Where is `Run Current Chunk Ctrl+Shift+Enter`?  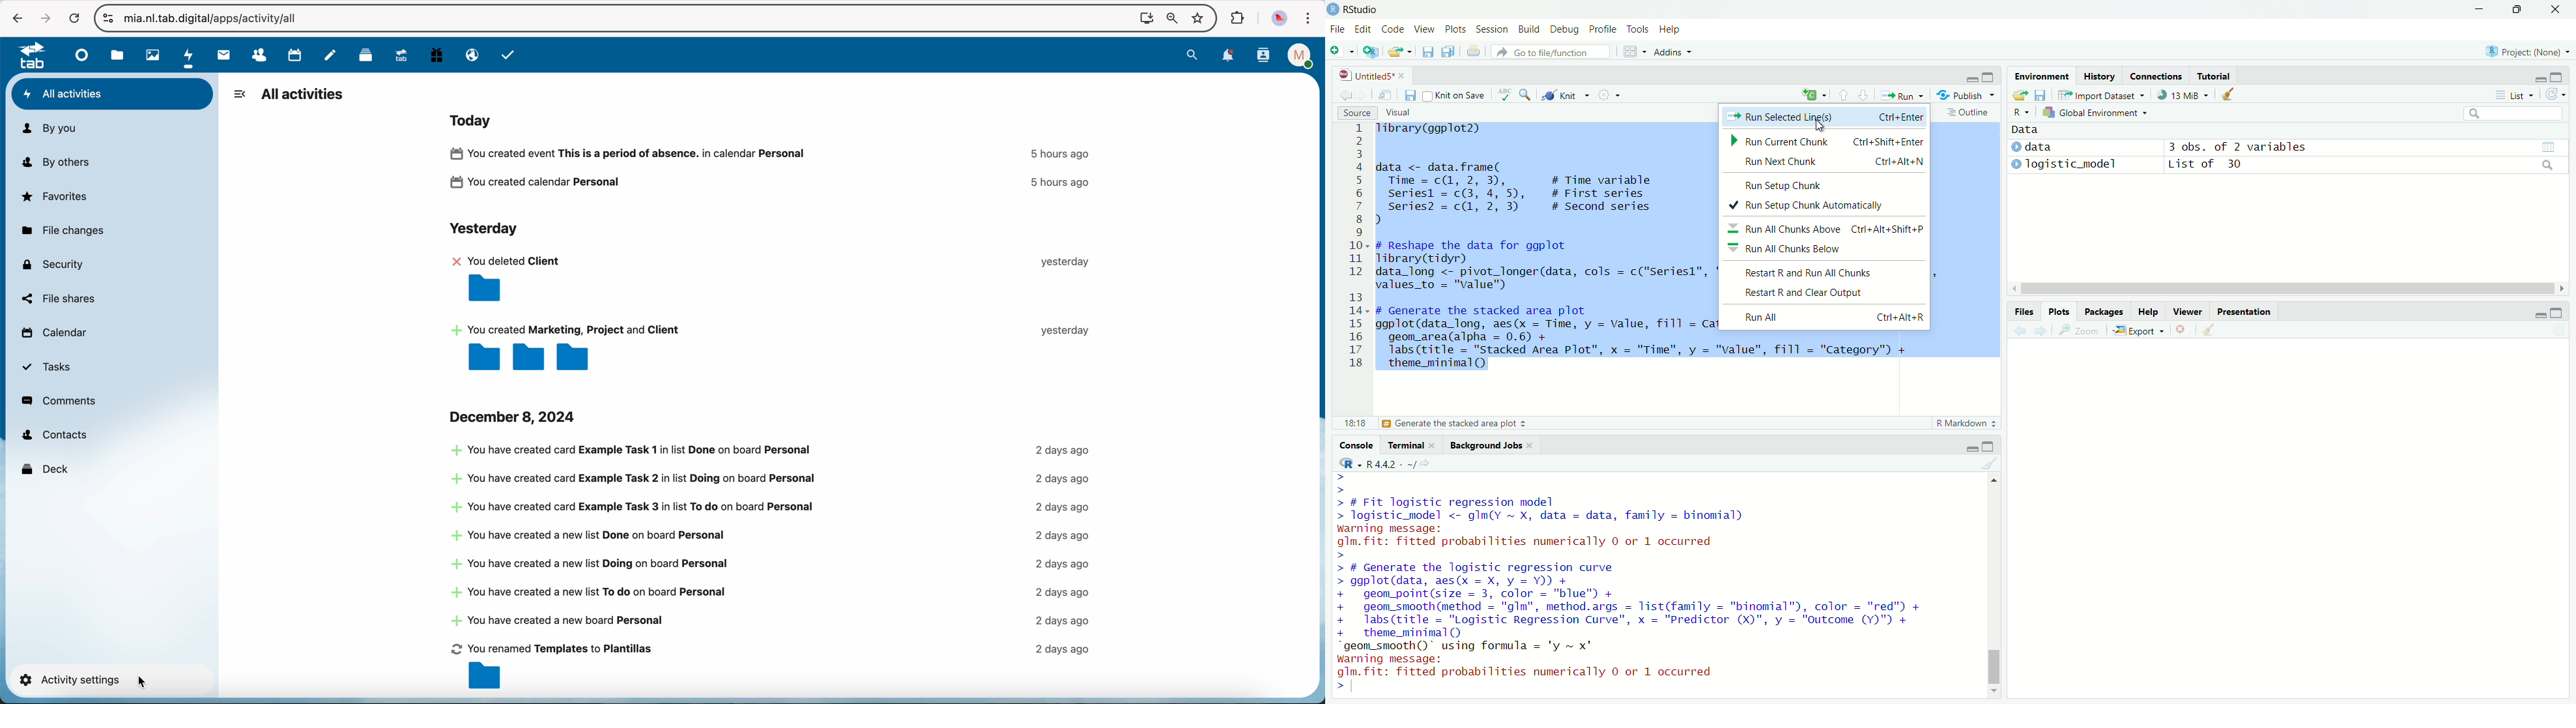 Run Current Chunk Ctrl+Shift+Enter is located at coordinates (1831, 139).